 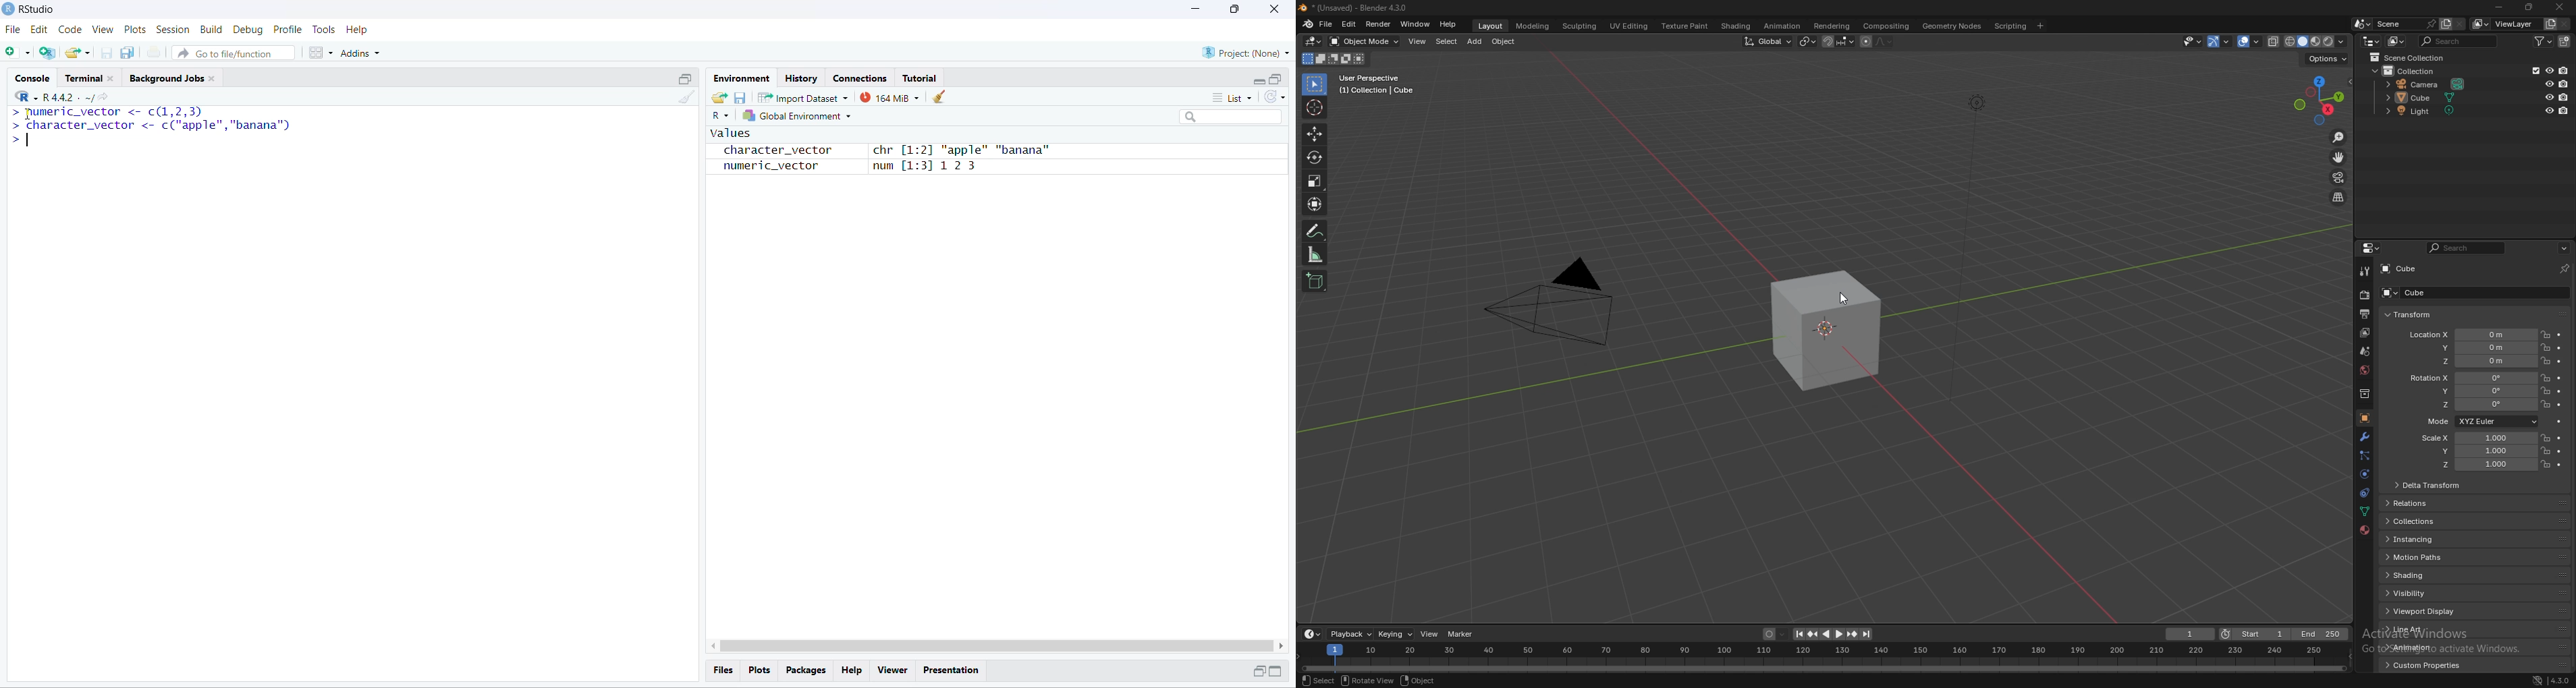 What do you see at coordinates (2546, 334) in the screenshot?
I see `lock` at bounding box center [2546, 334].